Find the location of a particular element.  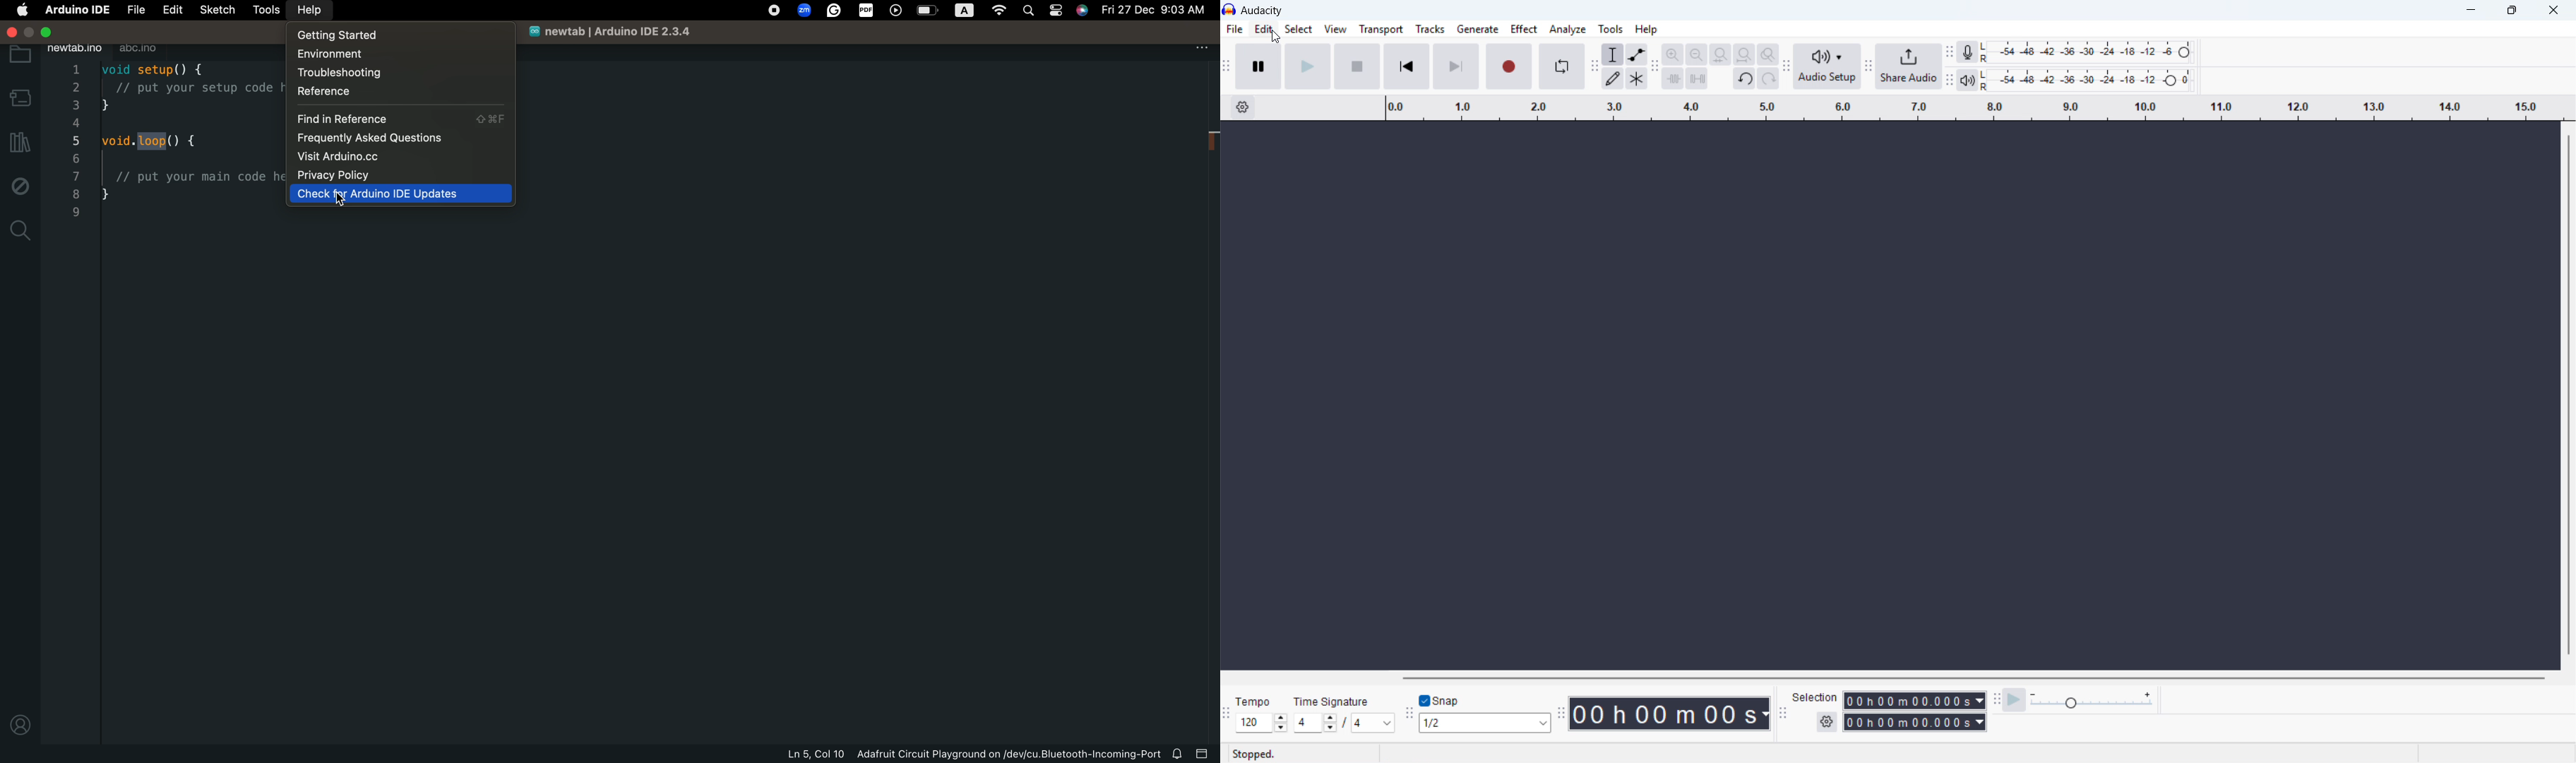

timeline settings is located at coordinates (1242, 107).